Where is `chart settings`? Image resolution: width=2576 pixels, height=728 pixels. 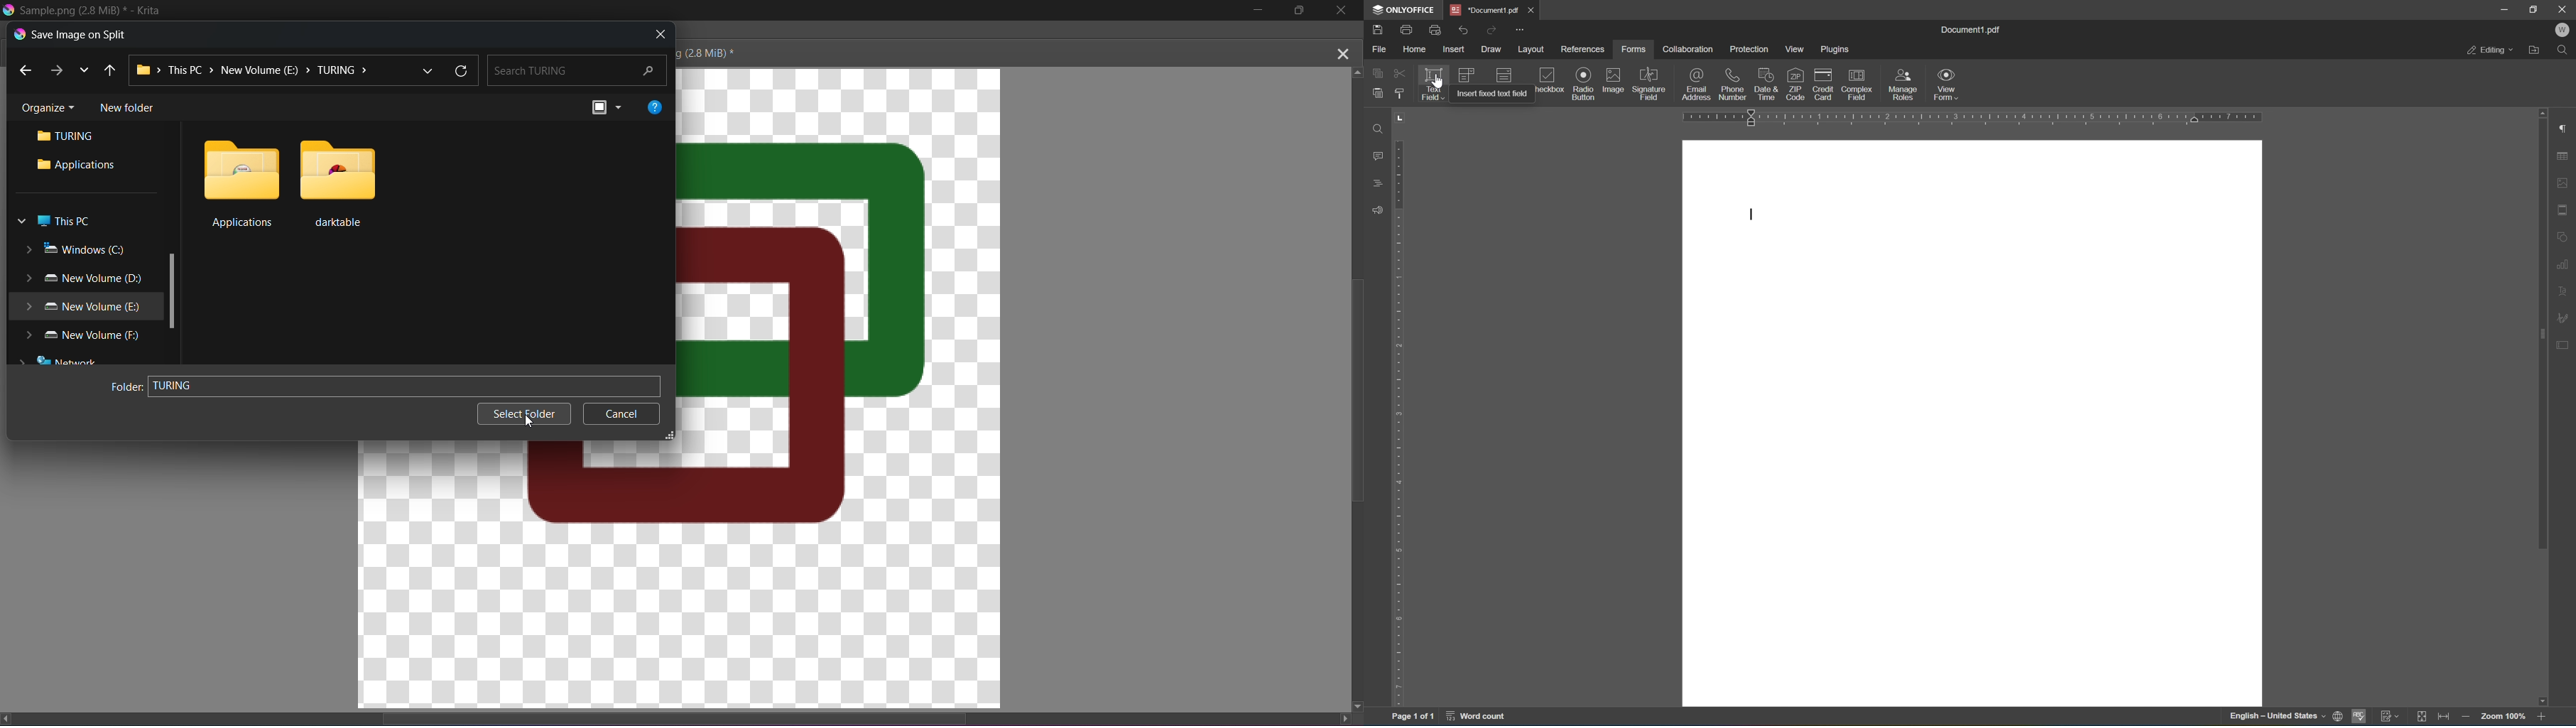 chart settings is located at coordinates (2564, 262).